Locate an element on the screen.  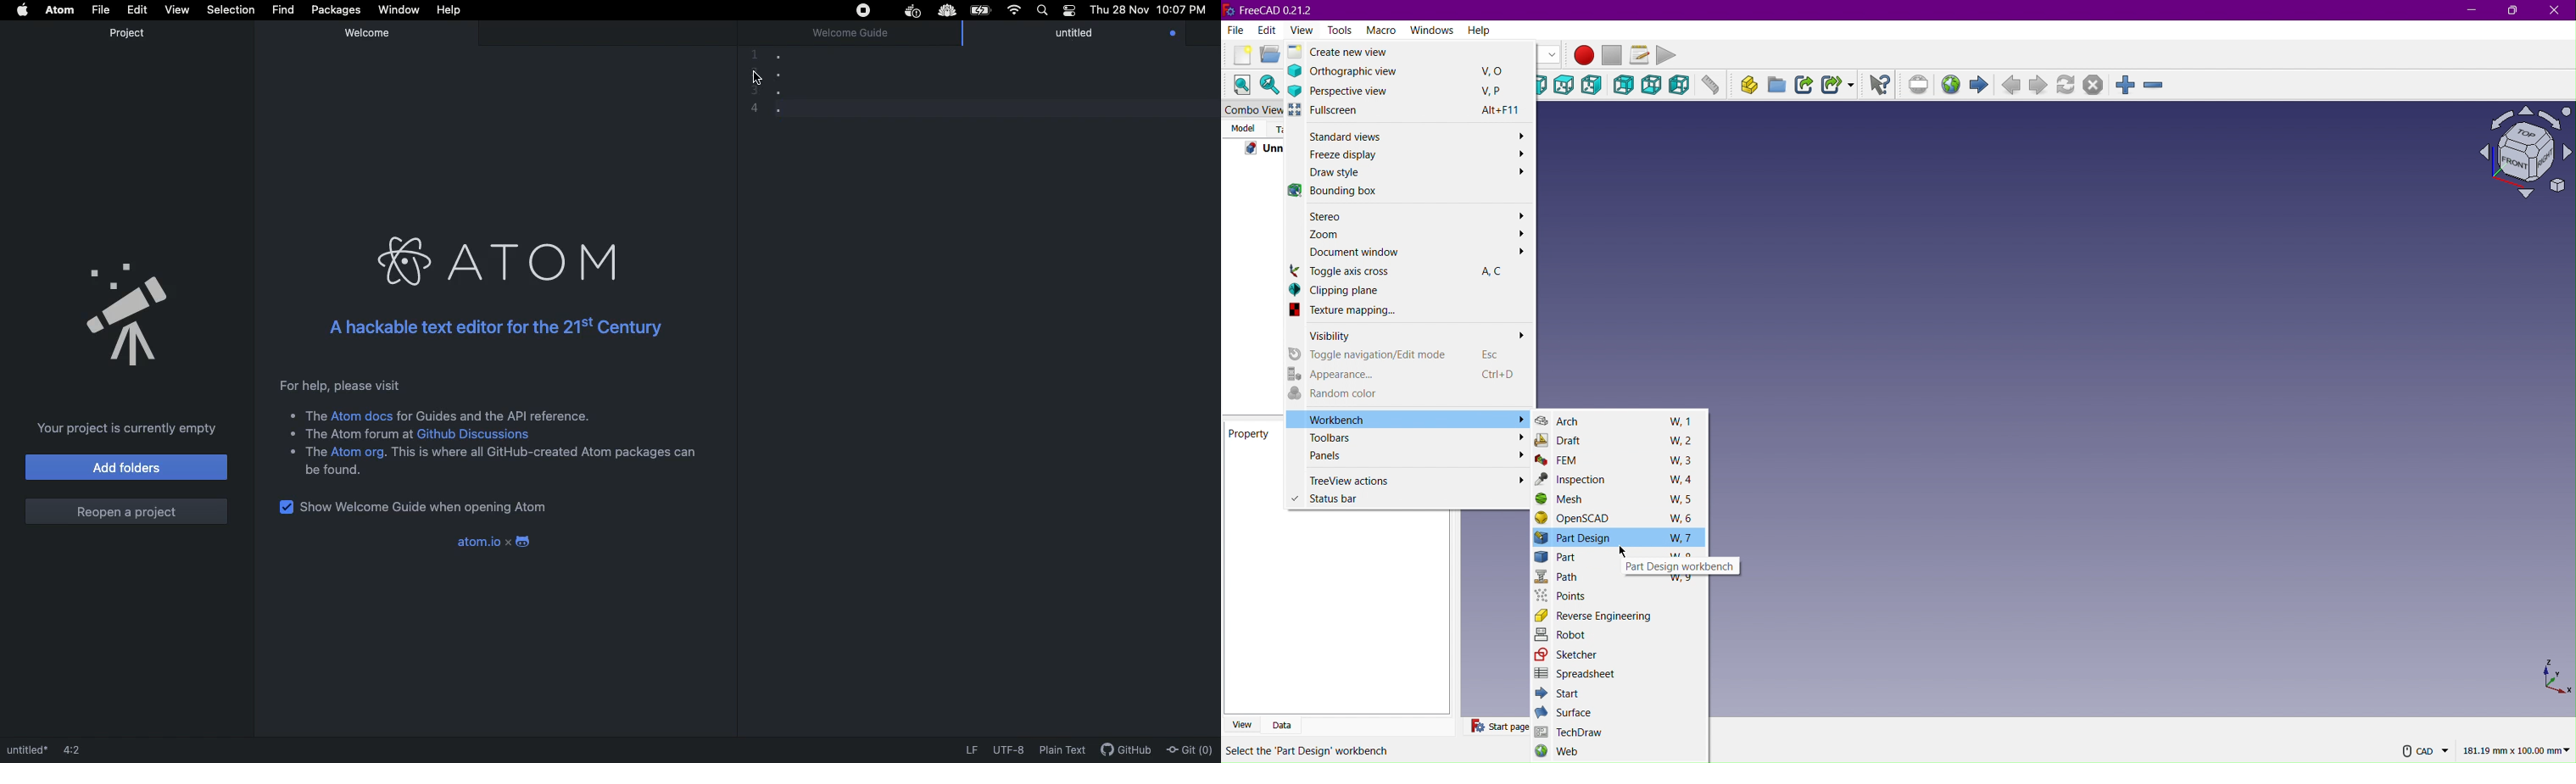
Toggle navigation/Edit mode is located at coordinates (1412, 355).